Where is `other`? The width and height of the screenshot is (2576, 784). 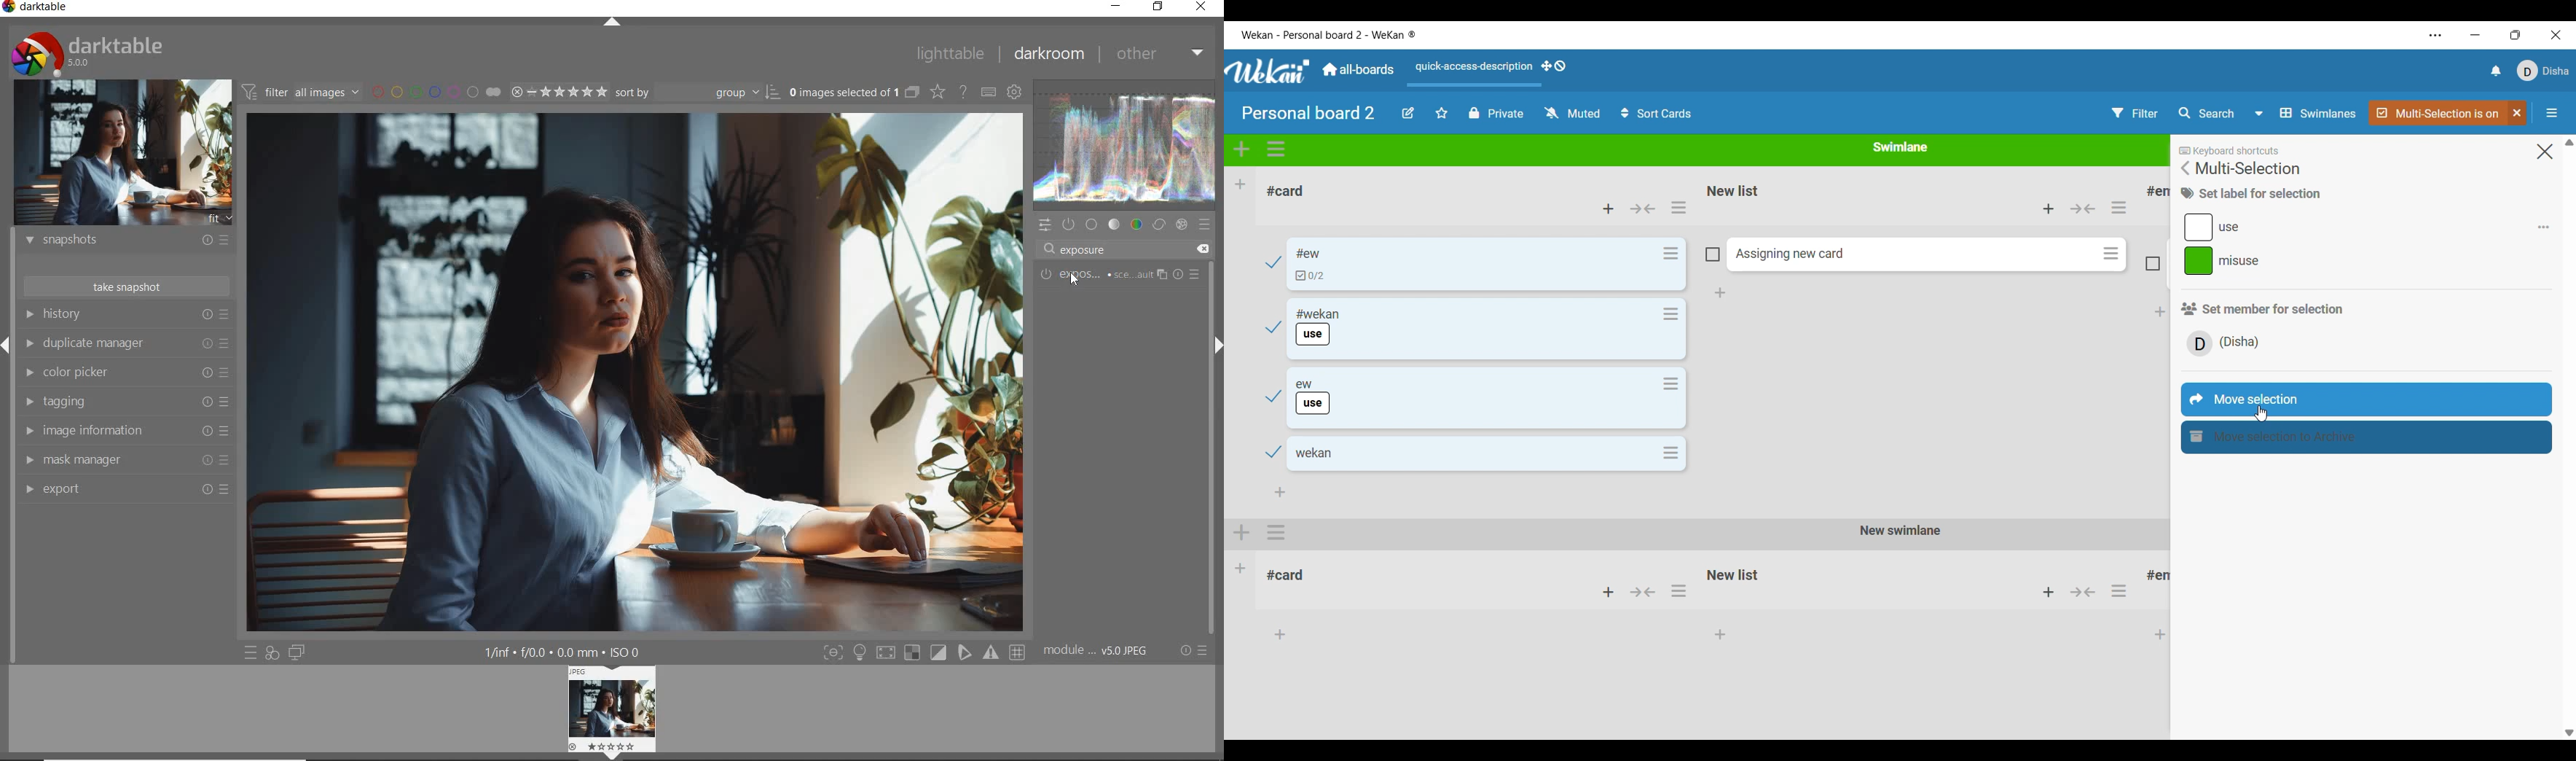 other is located at coordinates (1161, 56).